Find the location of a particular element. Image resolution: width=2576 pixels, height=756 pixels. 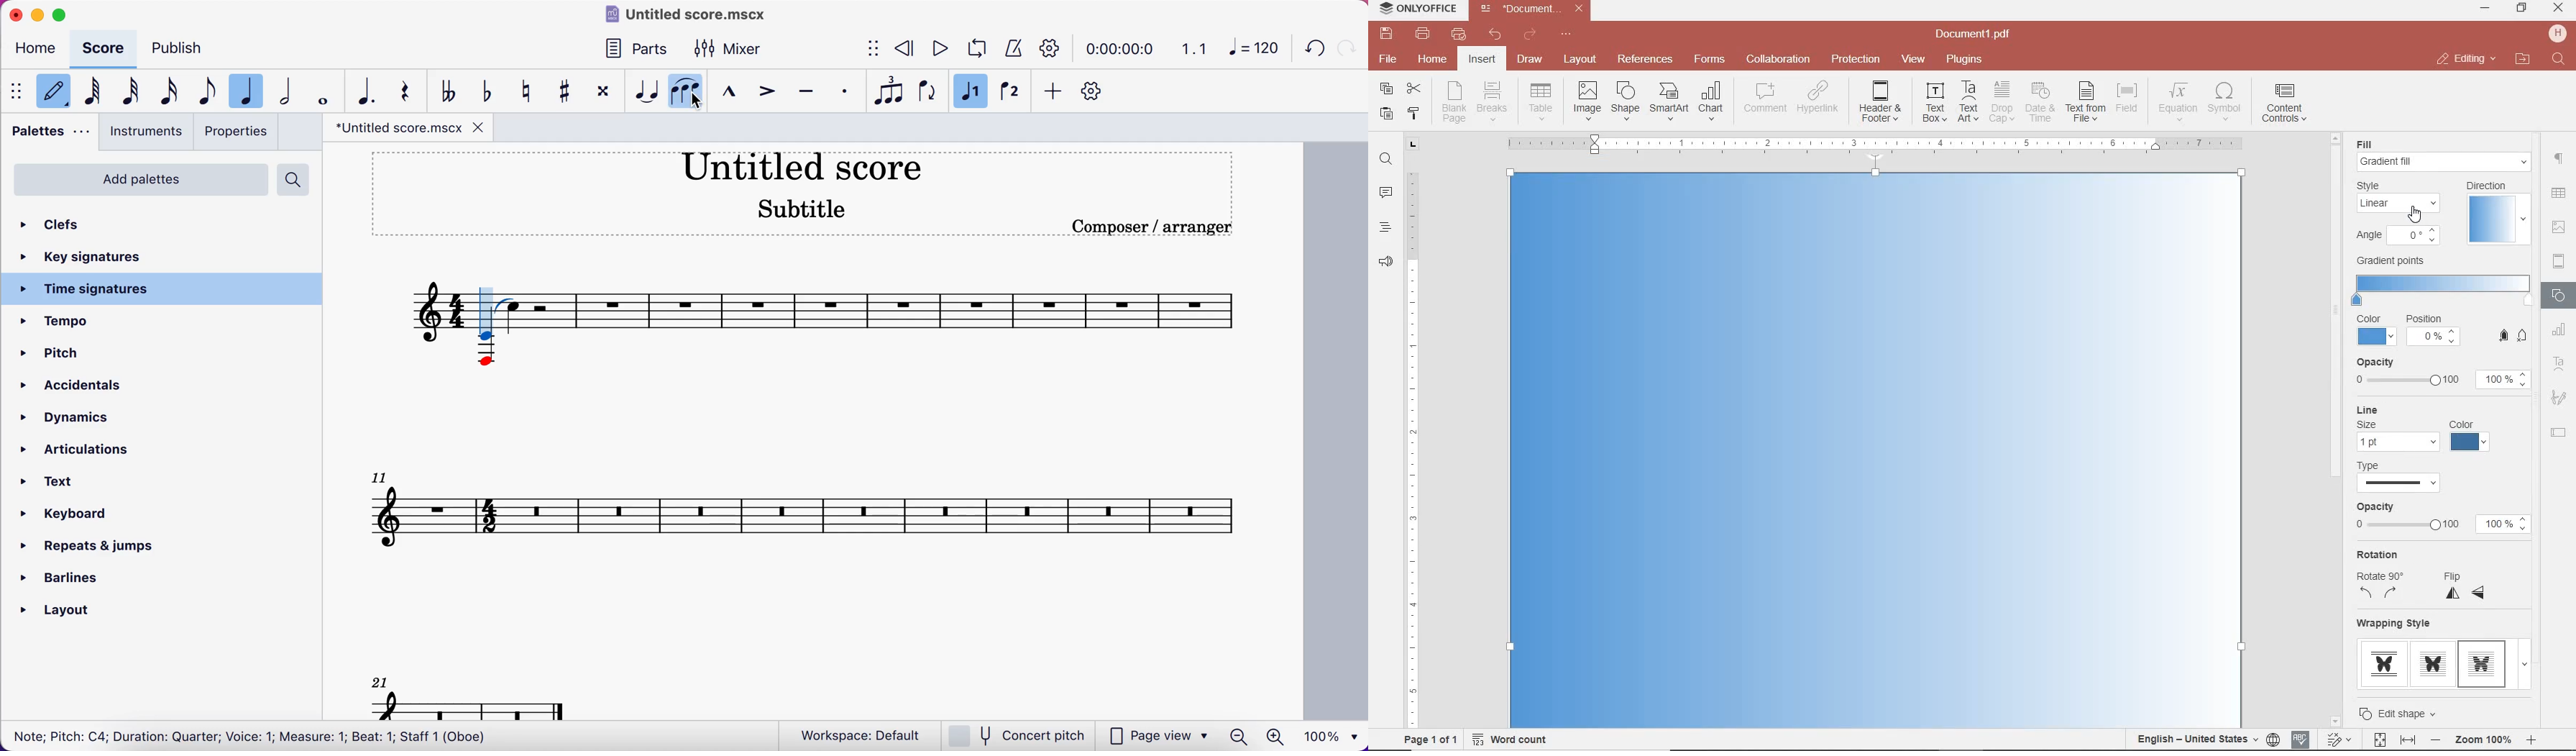

ADD HYPERLINK is located at coordinates (1819, 100).